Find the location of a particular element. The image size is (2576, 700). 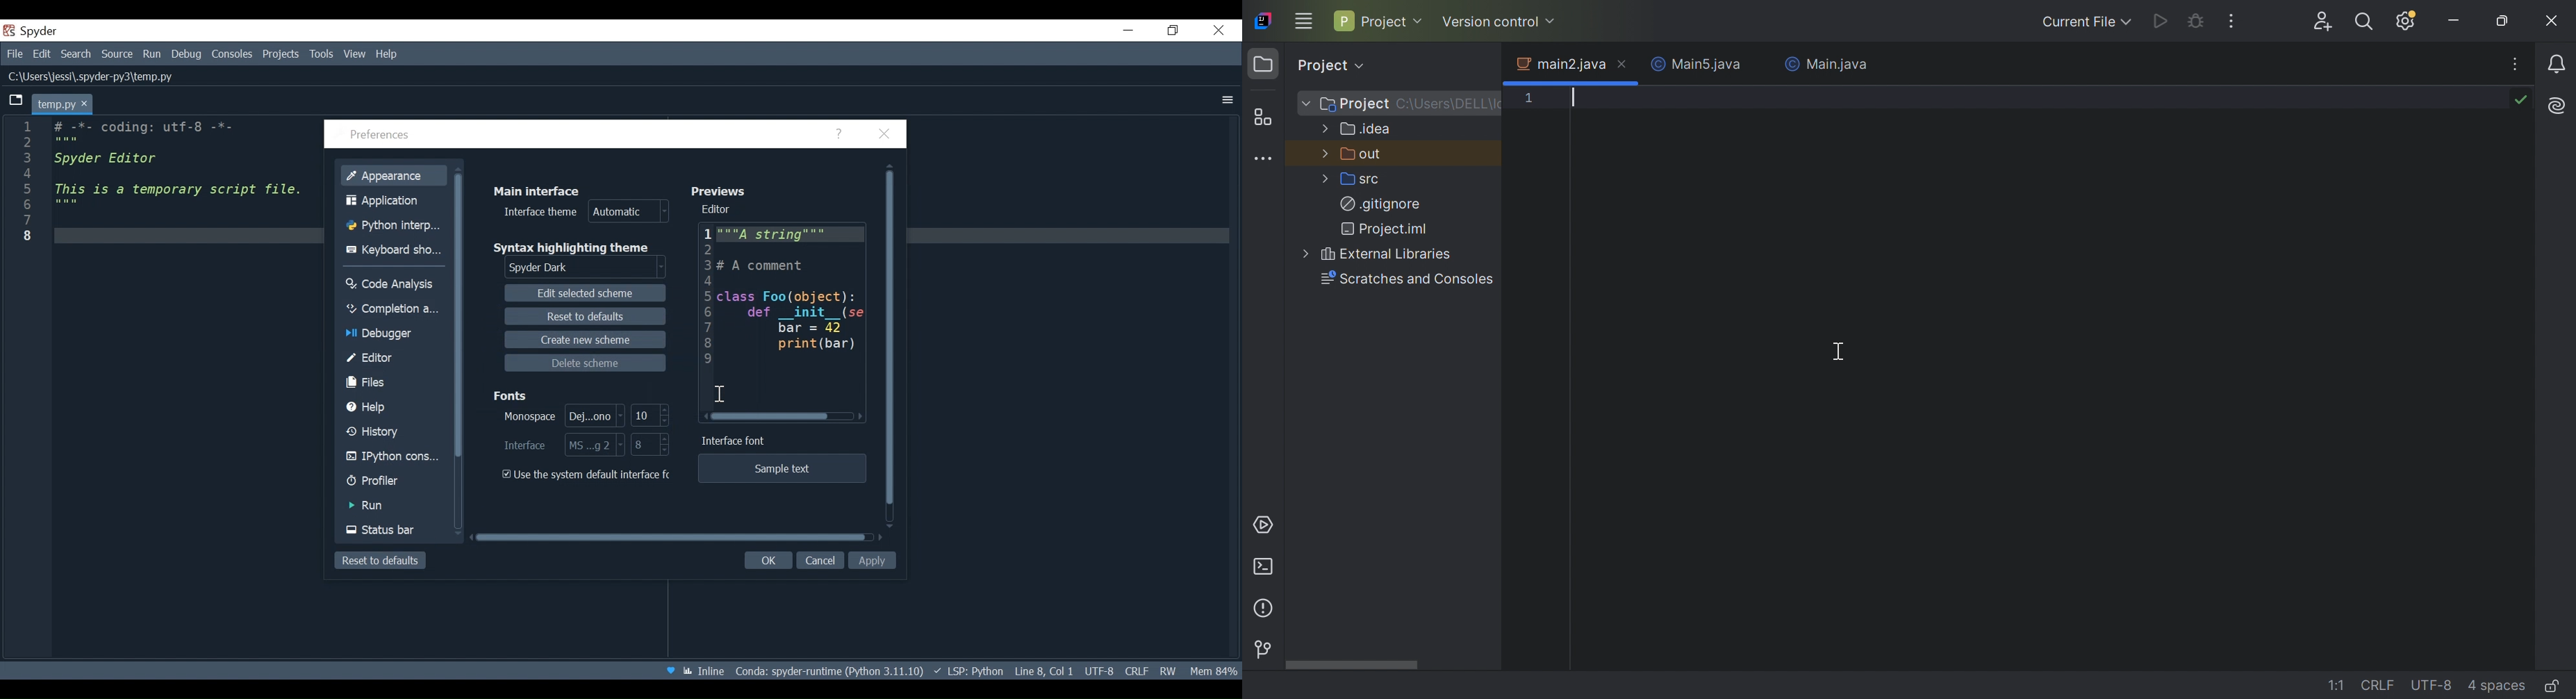

Profiler is located at coordinates (393, 482).